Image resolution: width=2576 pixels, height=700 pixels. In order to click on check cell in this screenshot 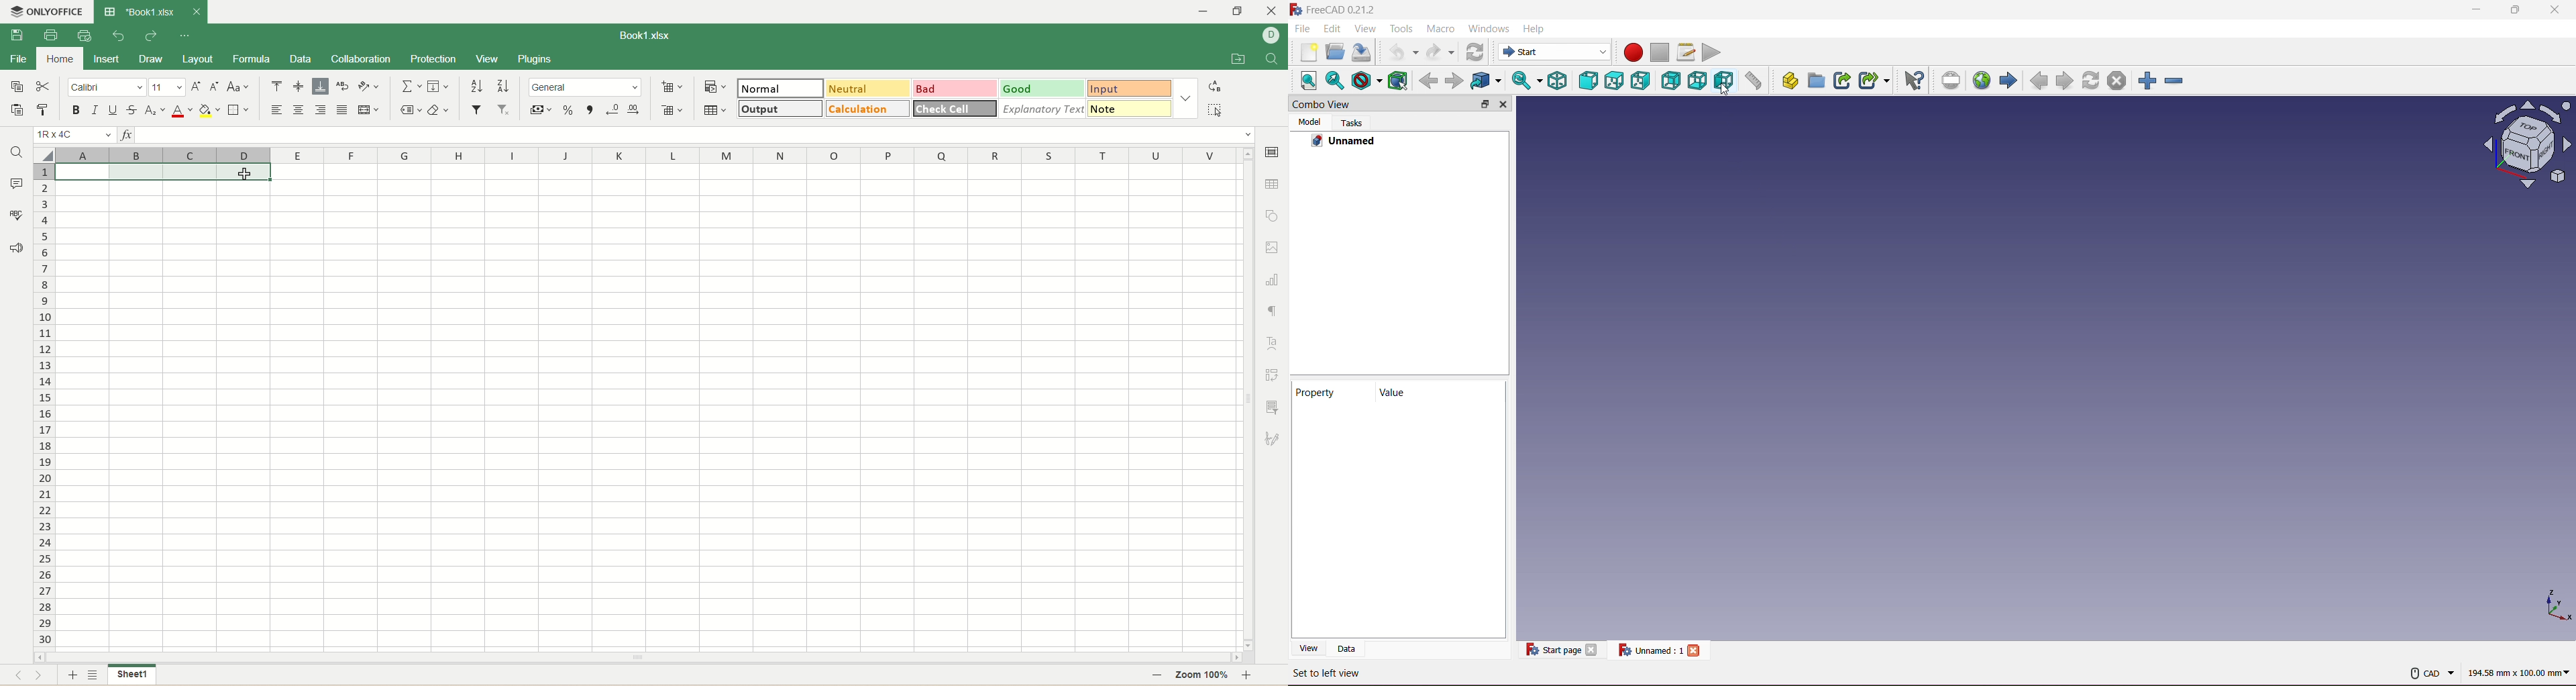, I will do `click(956, 109)`.